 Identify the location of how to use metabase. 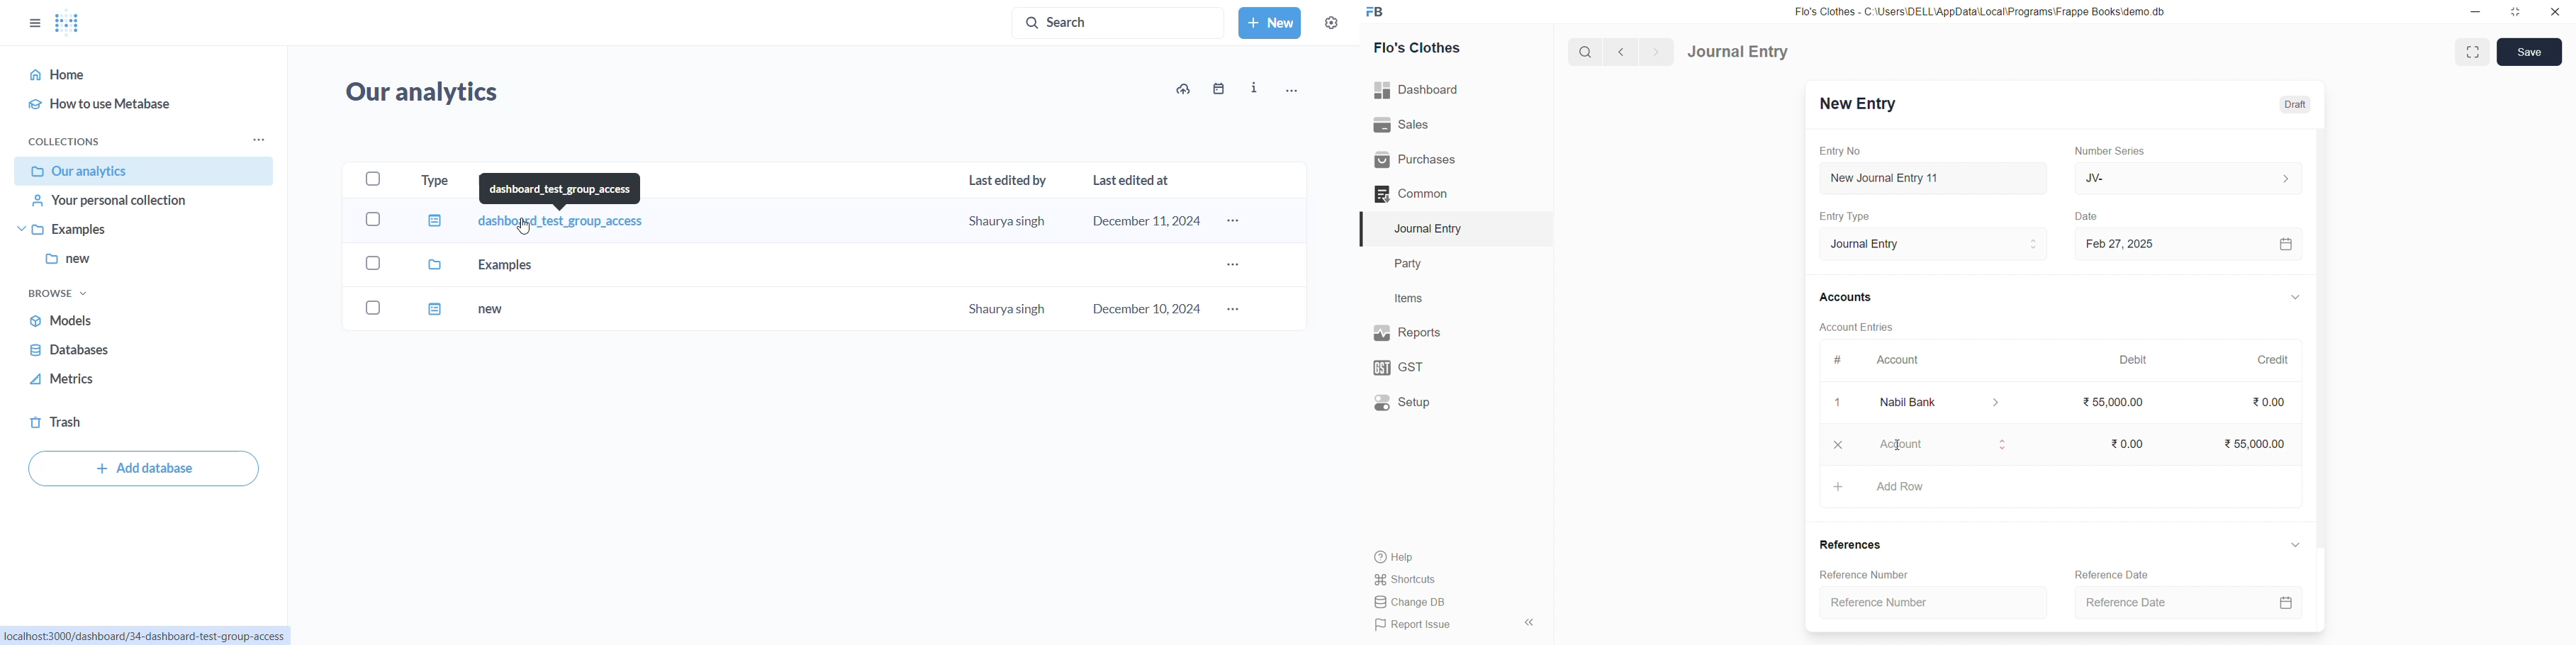
(142, 106).